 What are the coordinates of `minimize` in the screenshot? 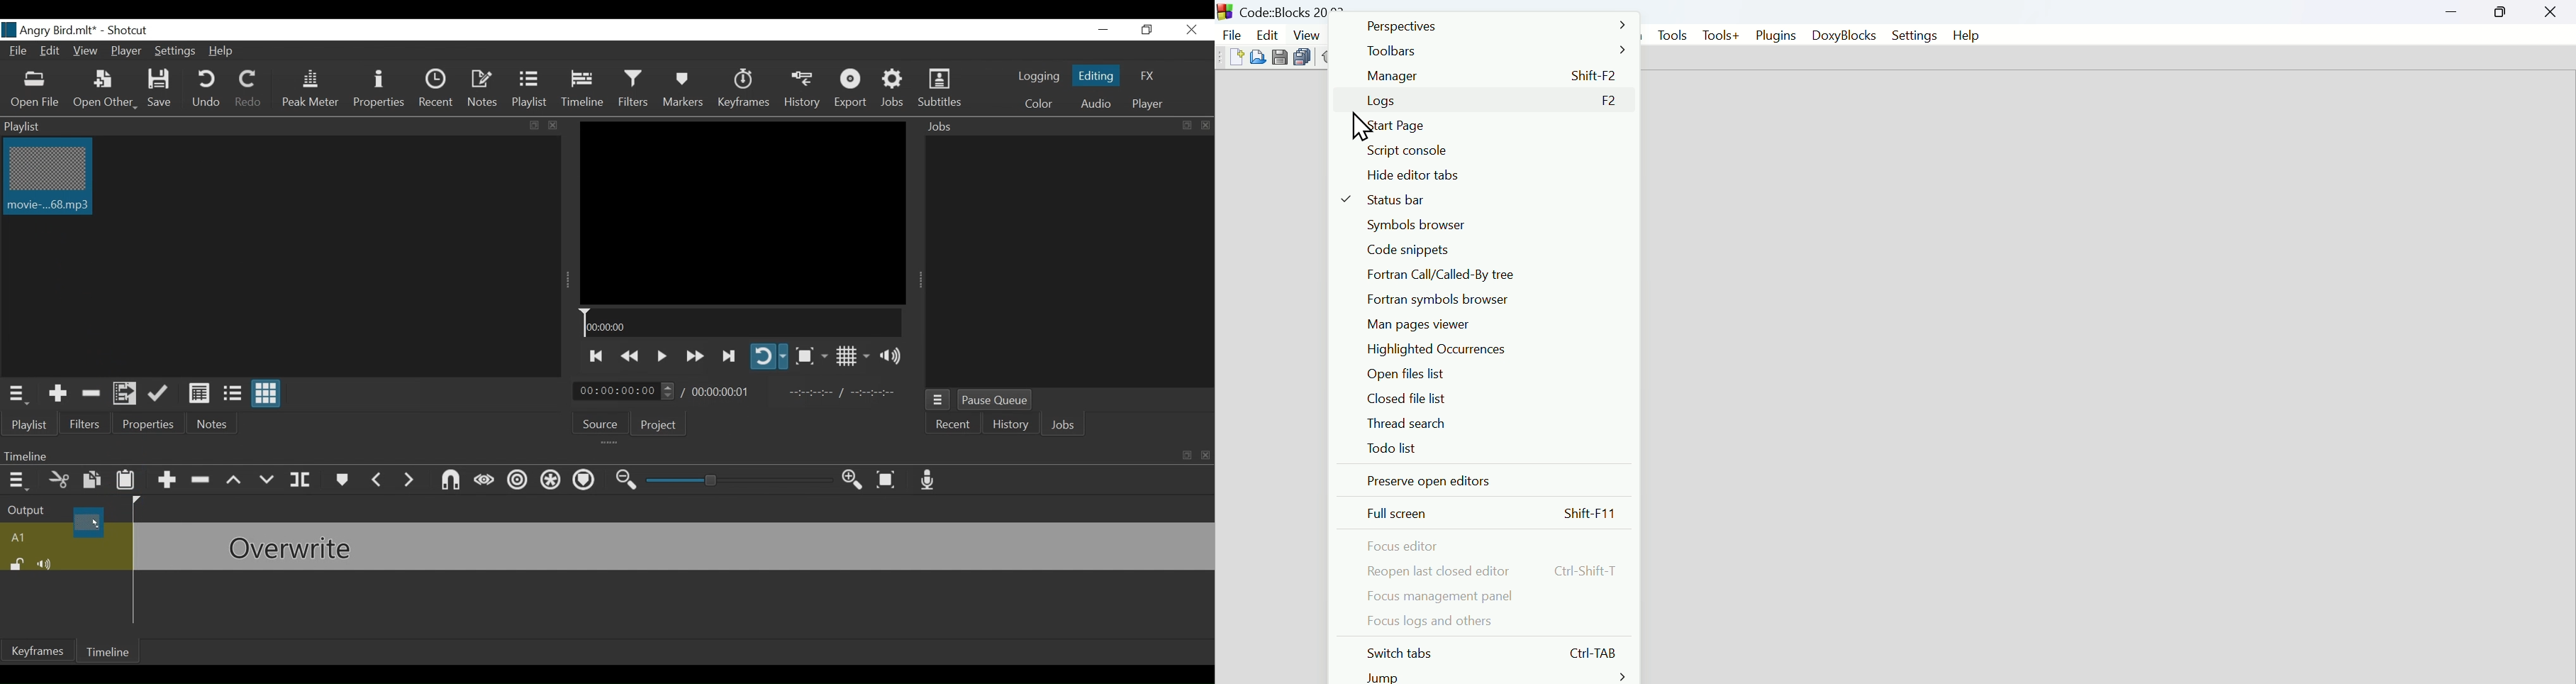 It's located at (2453, 13).